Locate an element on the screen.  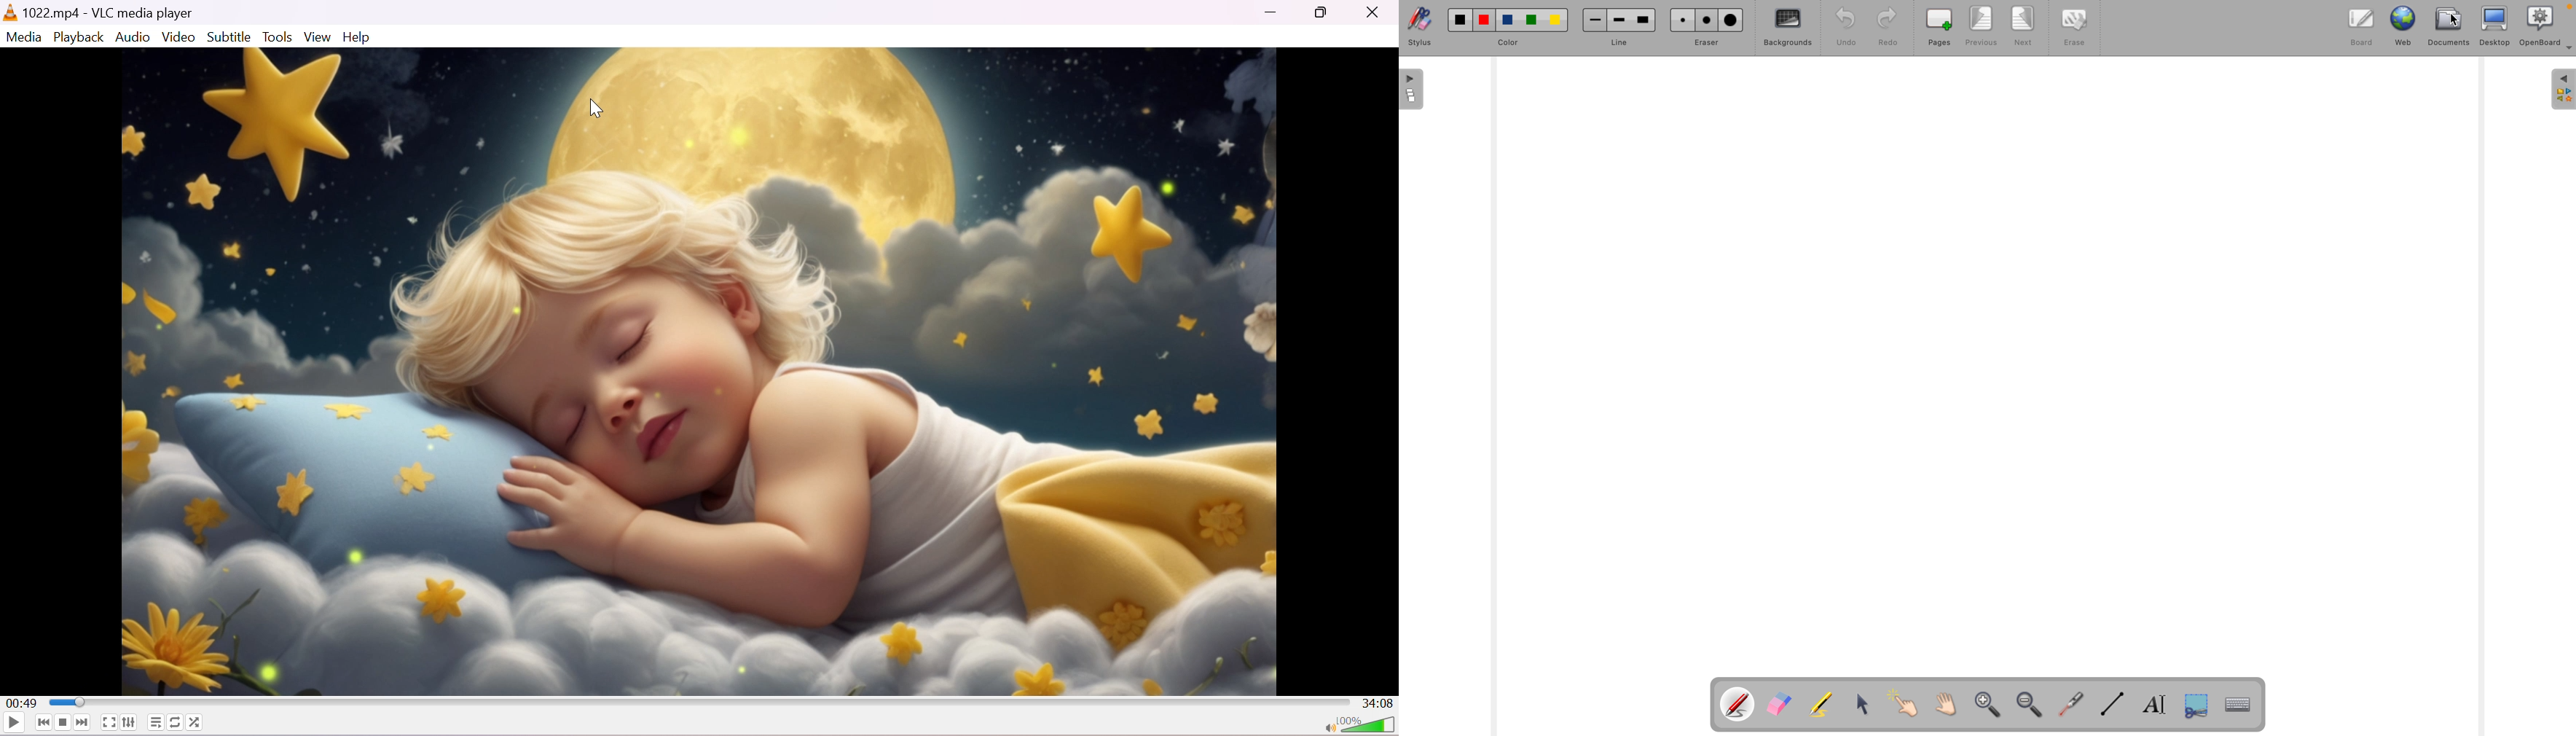
zoom in is located at coordinates (1989, 707).